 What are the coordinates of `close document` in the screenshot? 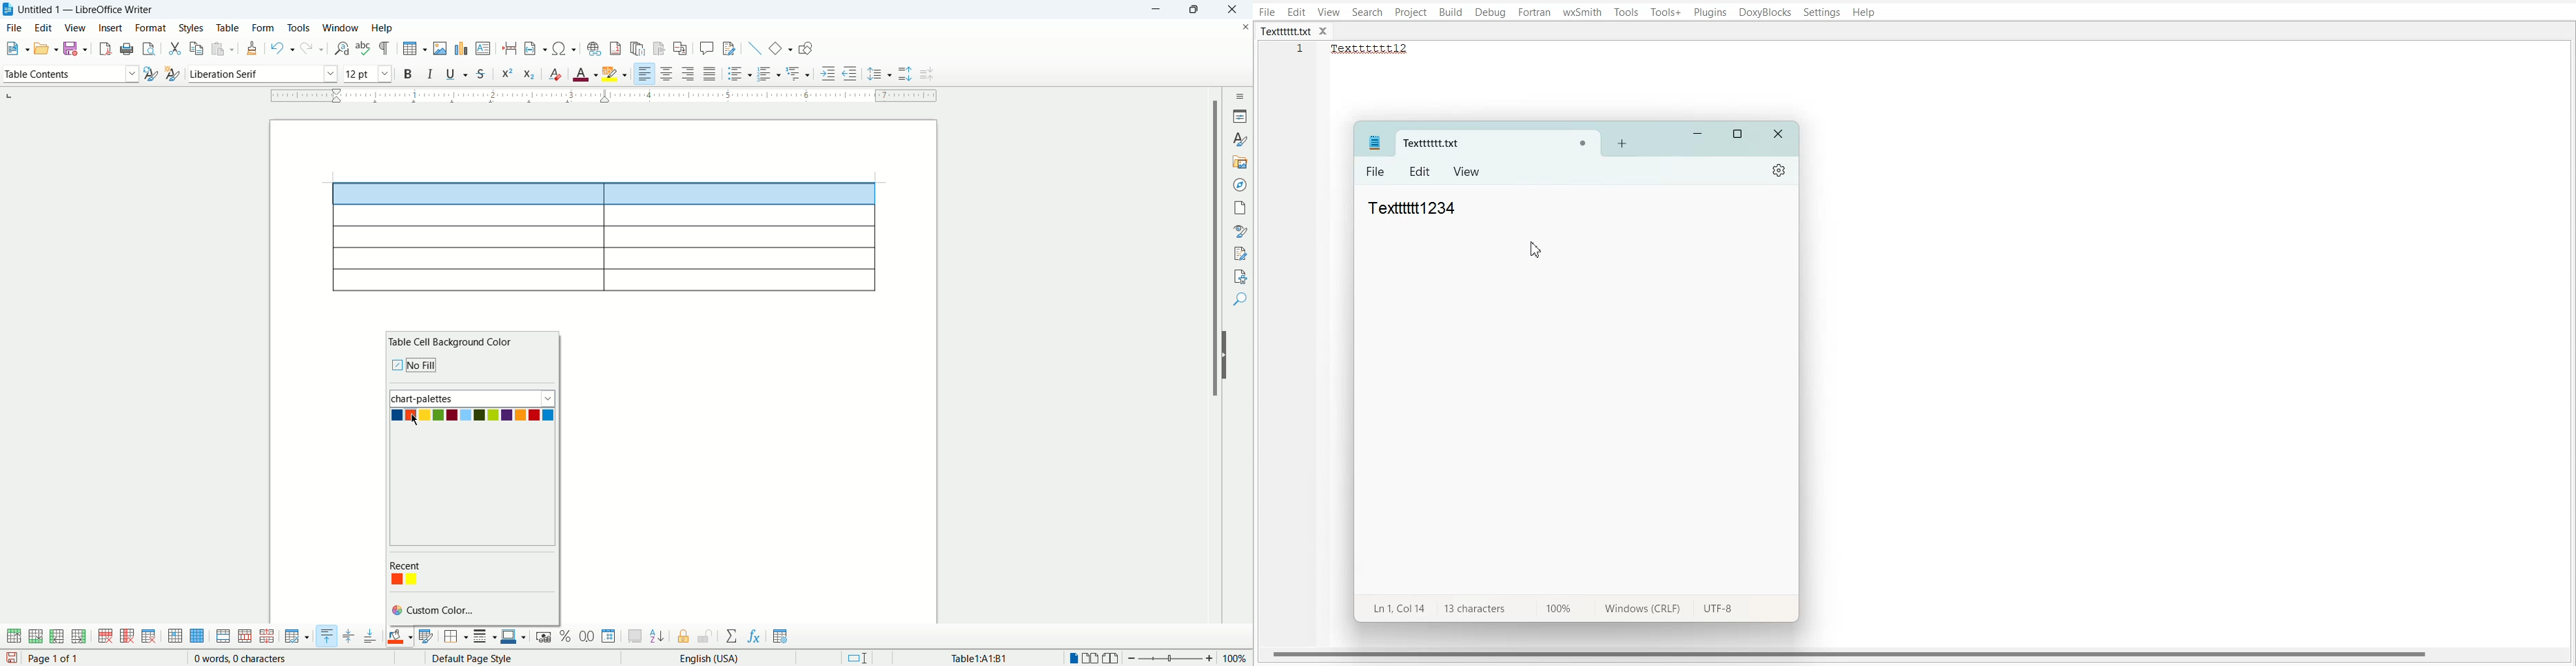 It's located at (1245, 27).